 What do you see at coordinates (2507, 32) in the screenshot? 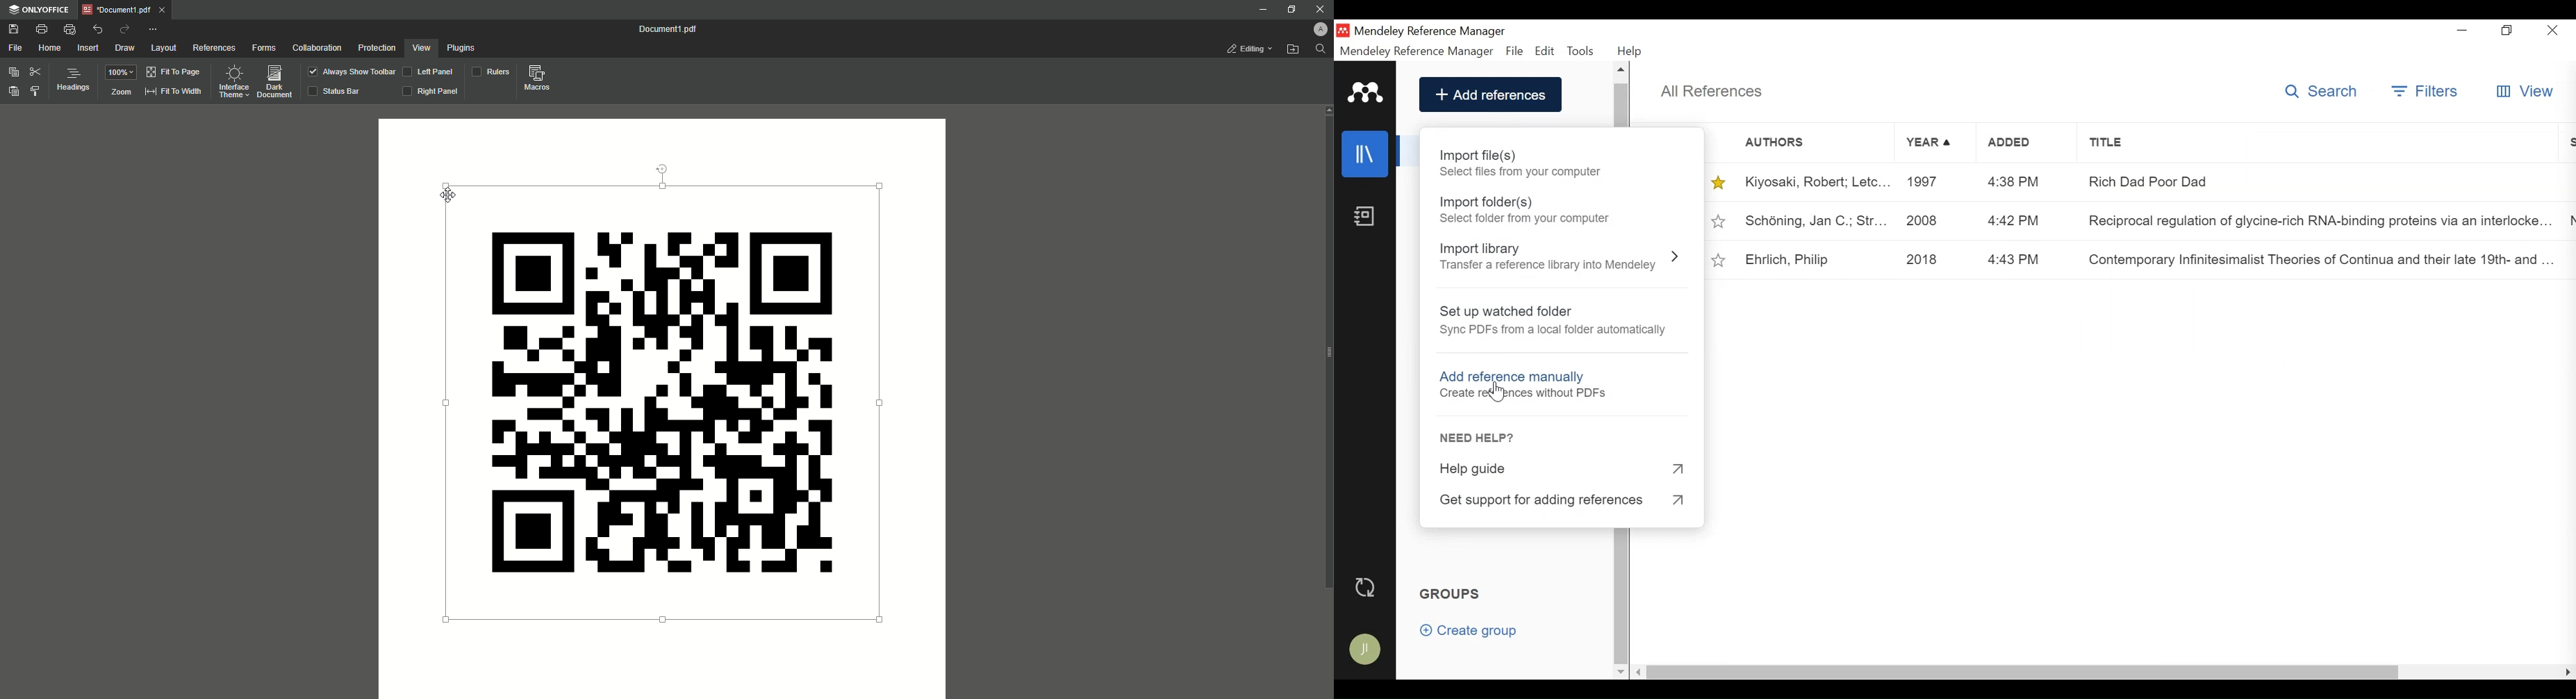
I see `Restore` at bounding box center [2507, 32].